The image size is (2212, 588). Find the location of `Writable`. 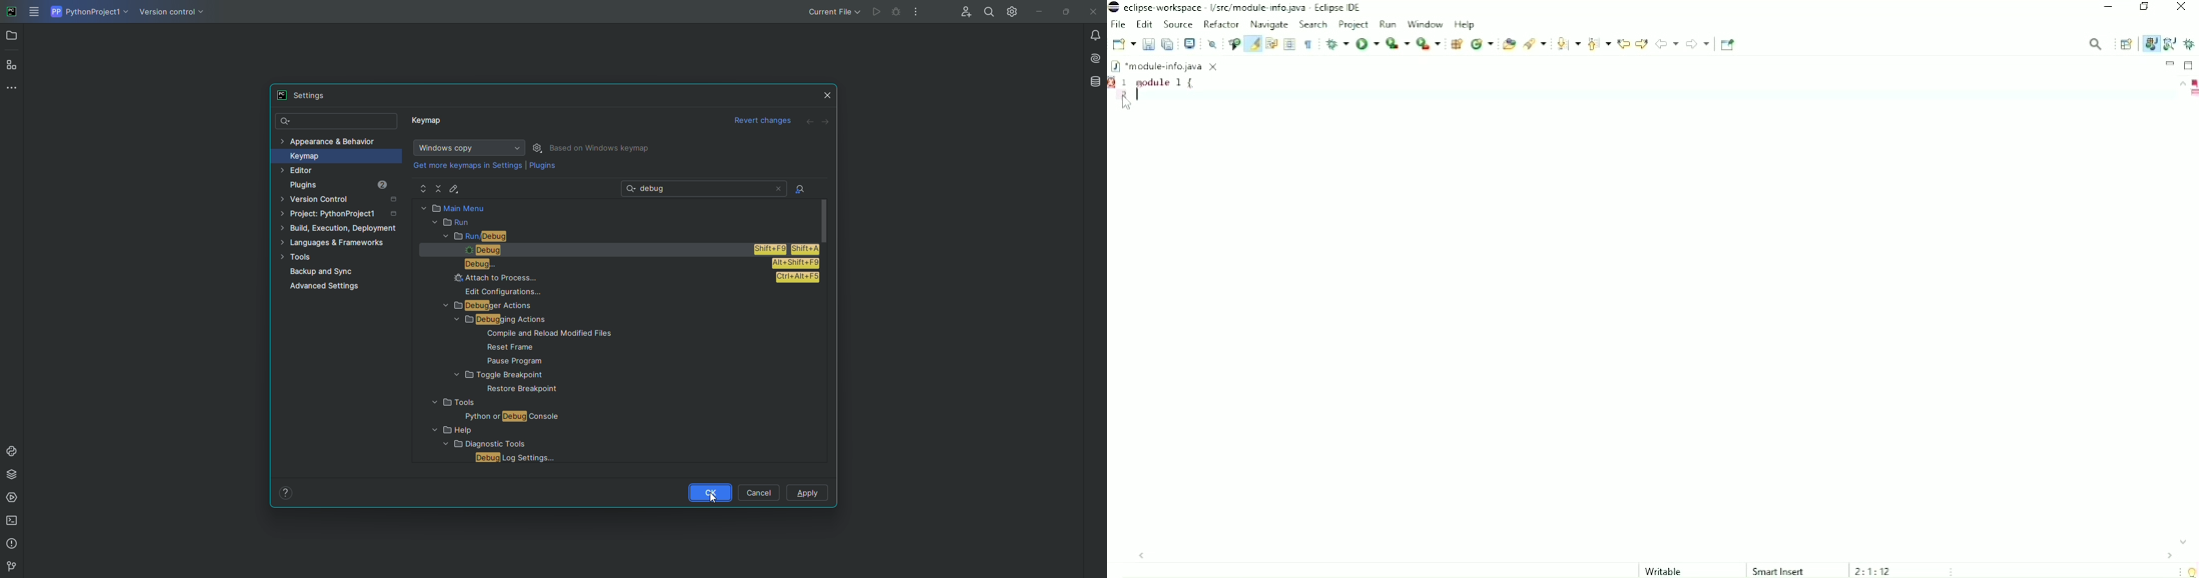

Writable is located at coordinates (1672, 571).